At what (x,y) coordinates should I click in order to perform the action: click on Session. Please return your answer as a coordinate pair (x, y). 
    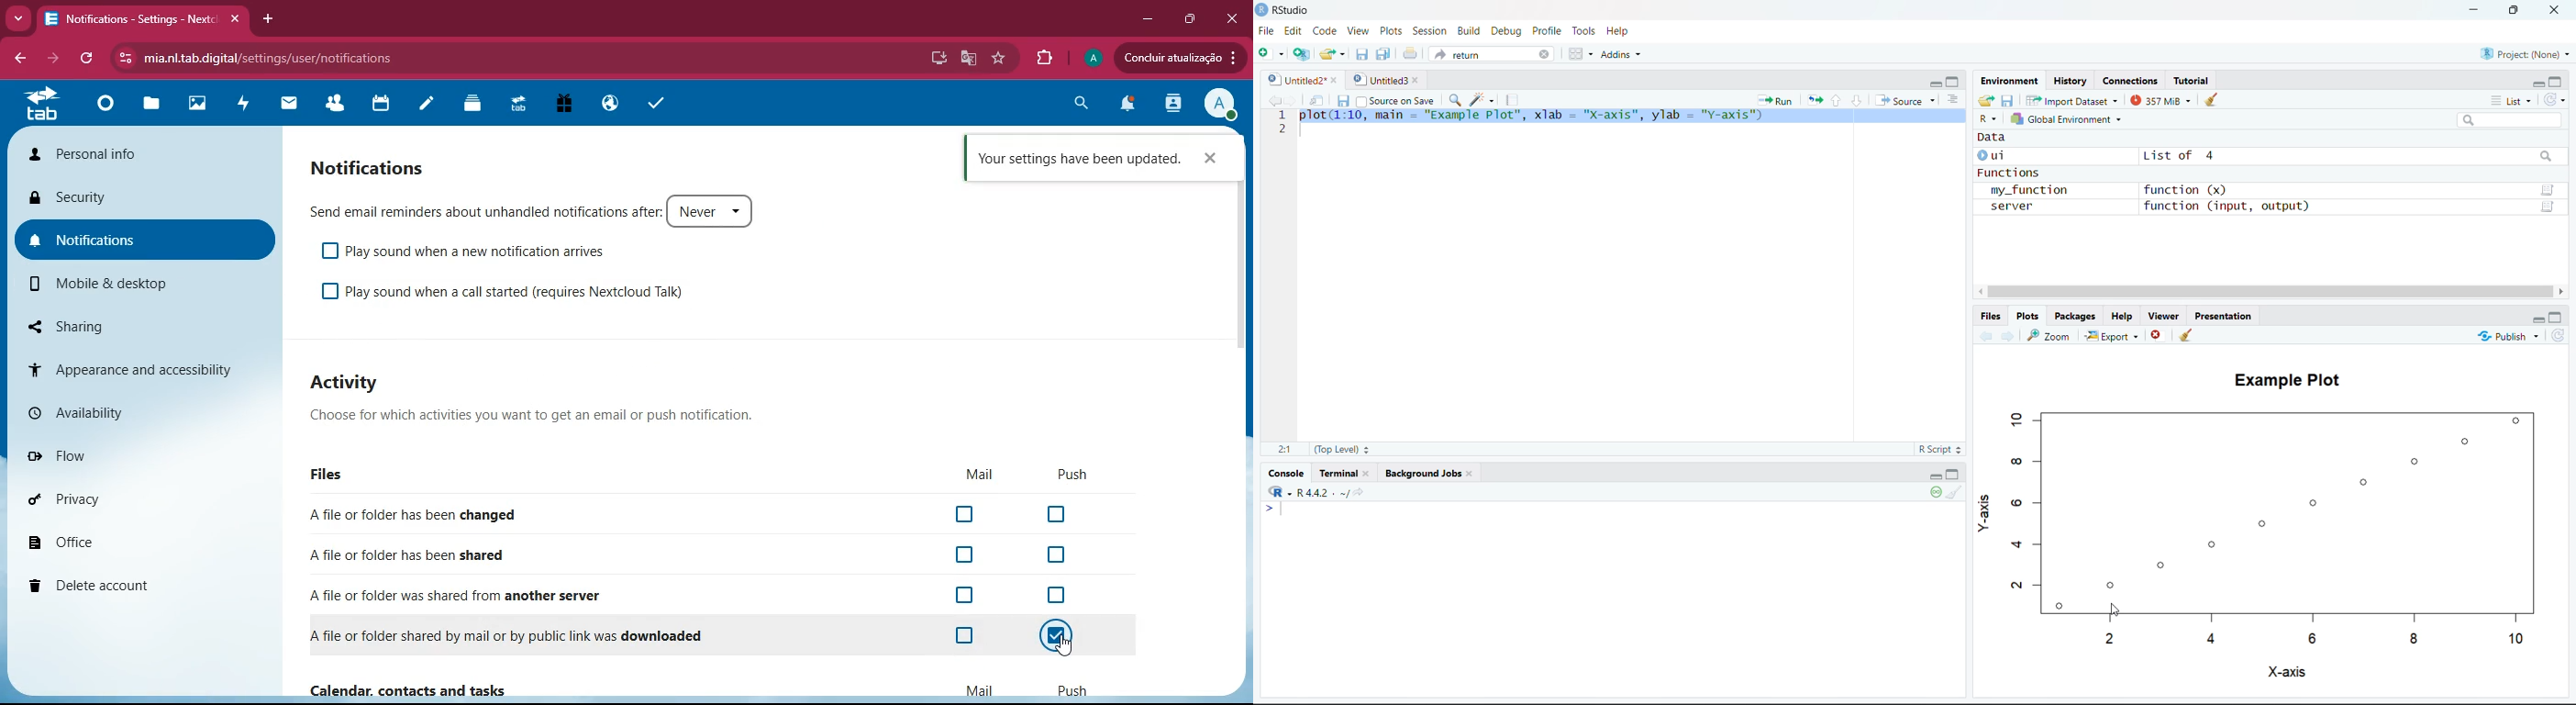
    Looking at the image, I should click on (1430, 30).